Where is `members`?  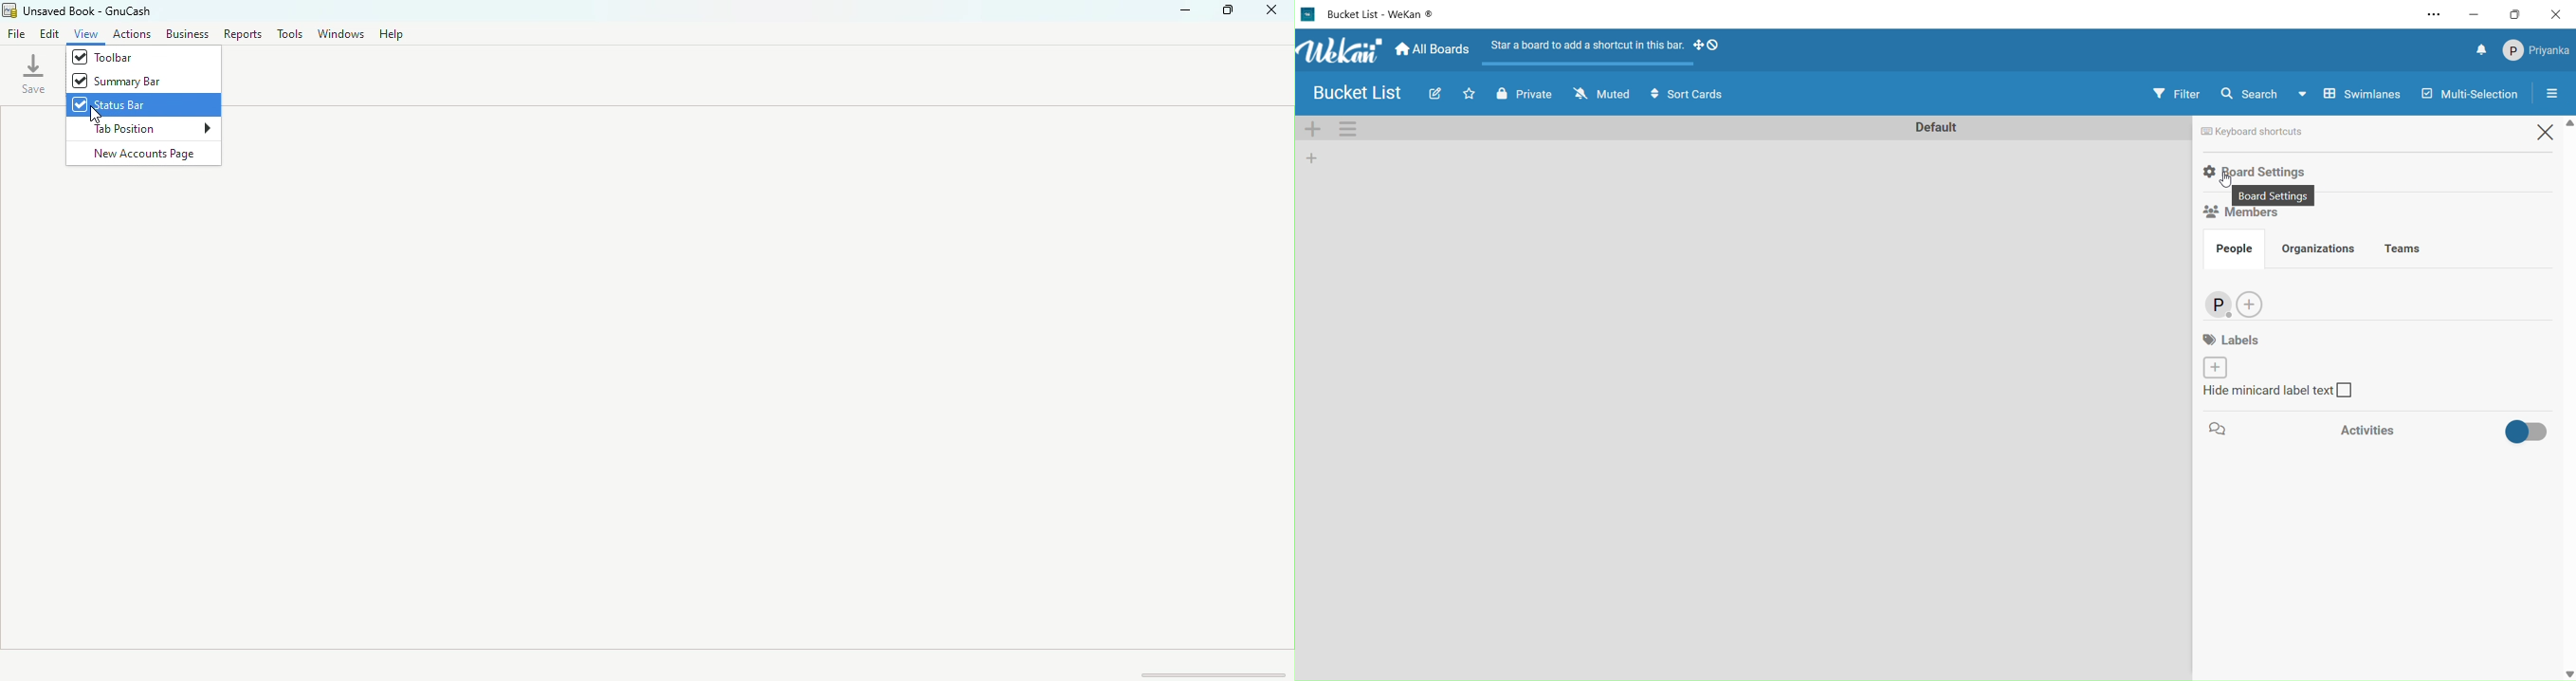 members is located at coordinates (2237, 216).